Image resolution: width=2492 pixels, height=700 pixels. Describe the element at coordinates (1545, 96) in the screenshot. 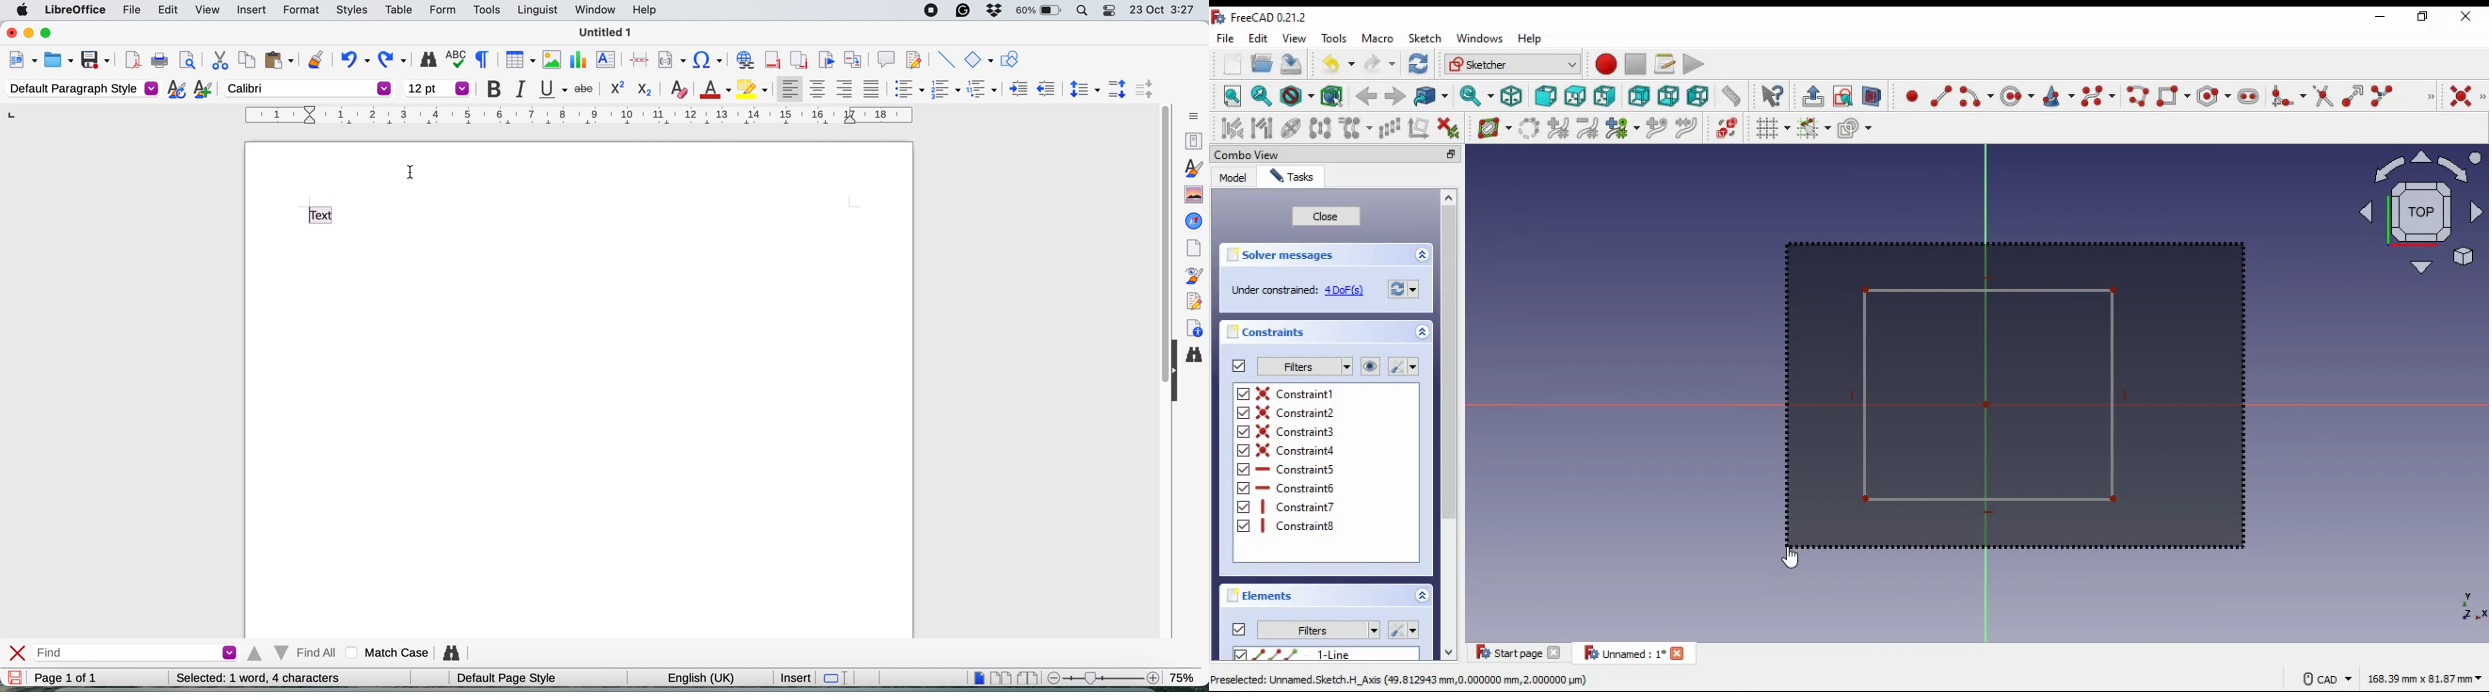

I see `front` at that location.